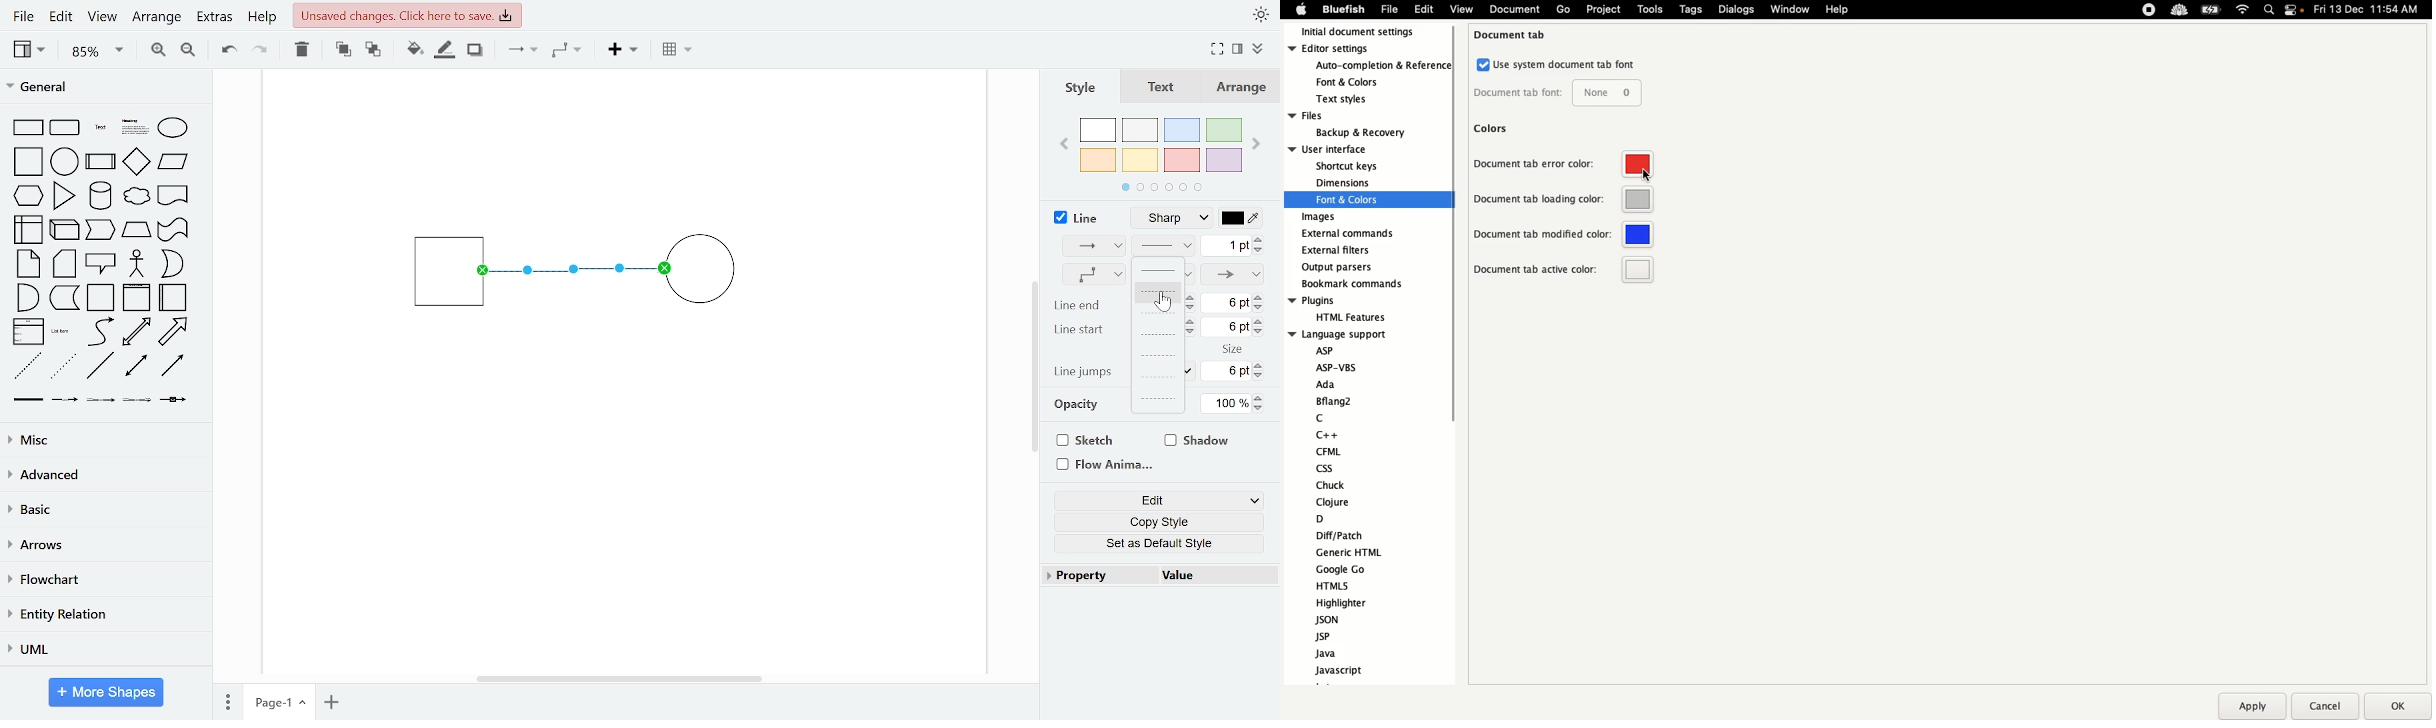 This screenshot has width=2436, height=728. Describe the element at coordinates (102, 474) in the screenshot. I see `advanced` at that location.